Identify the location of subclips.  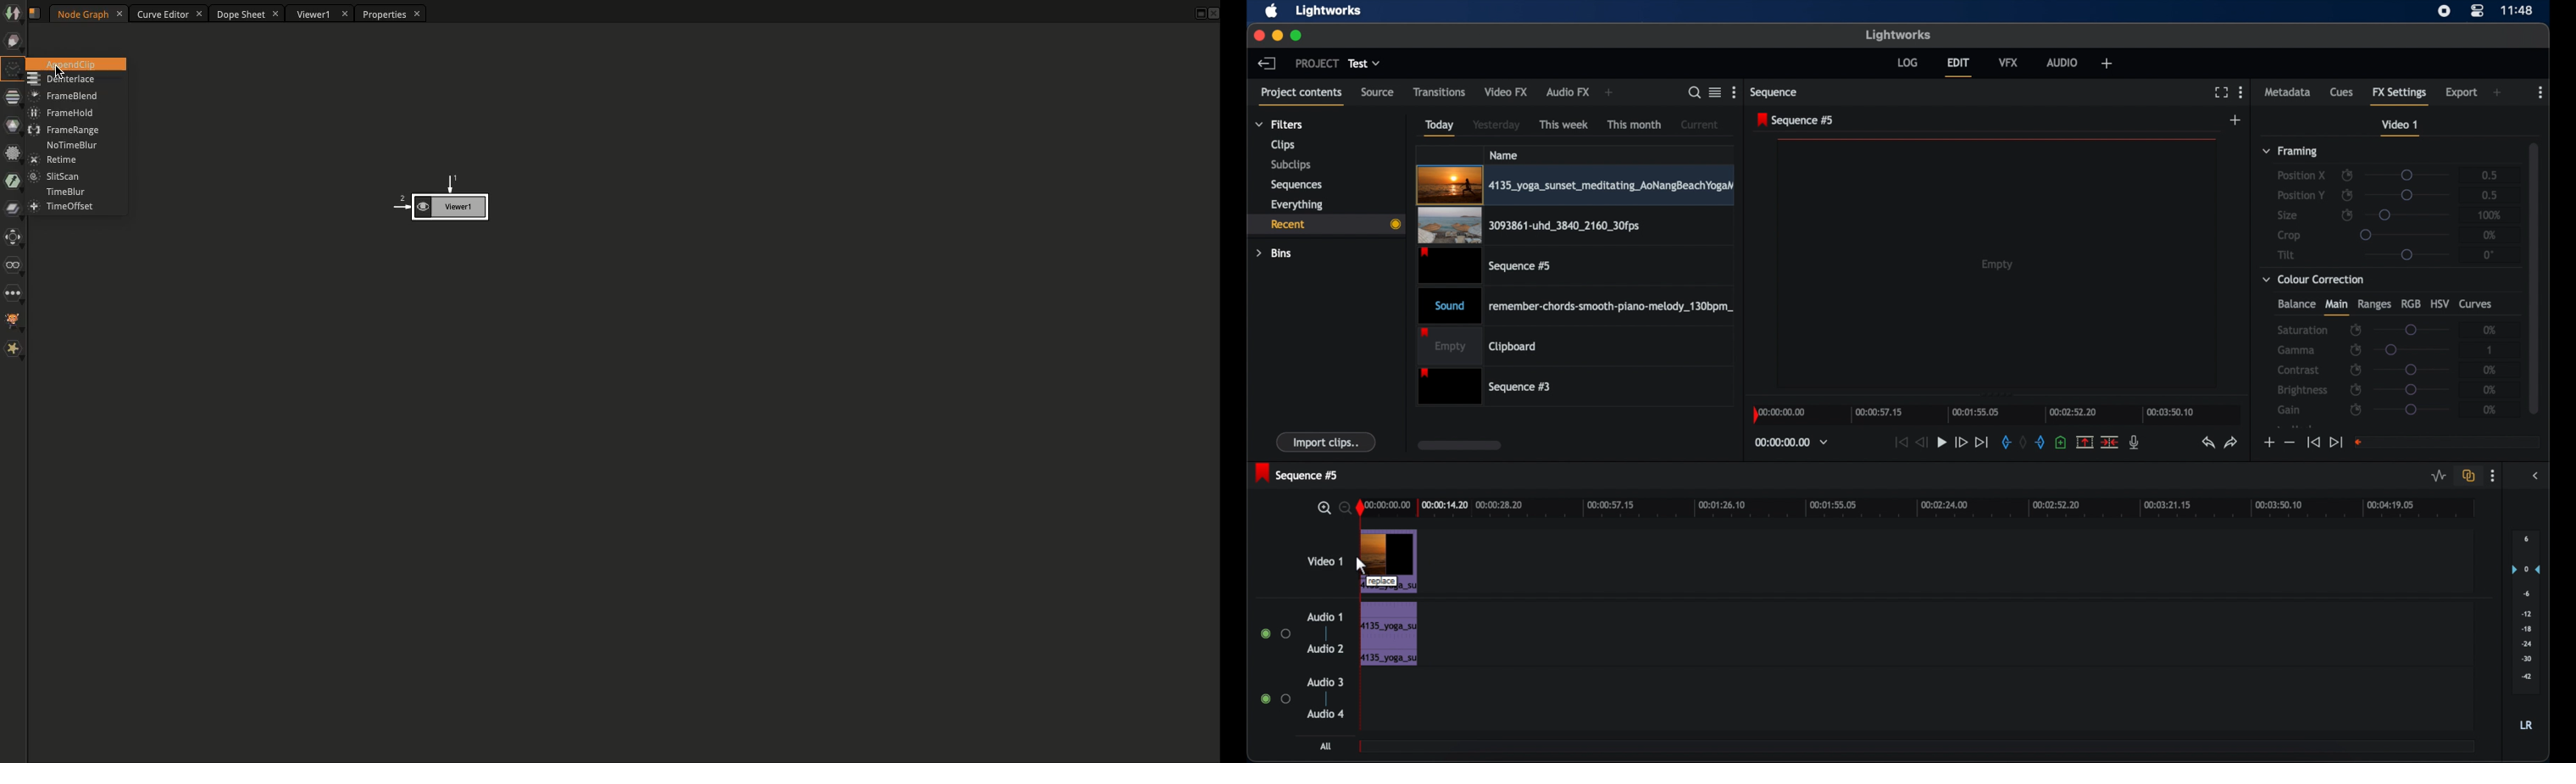
(1289, 166).